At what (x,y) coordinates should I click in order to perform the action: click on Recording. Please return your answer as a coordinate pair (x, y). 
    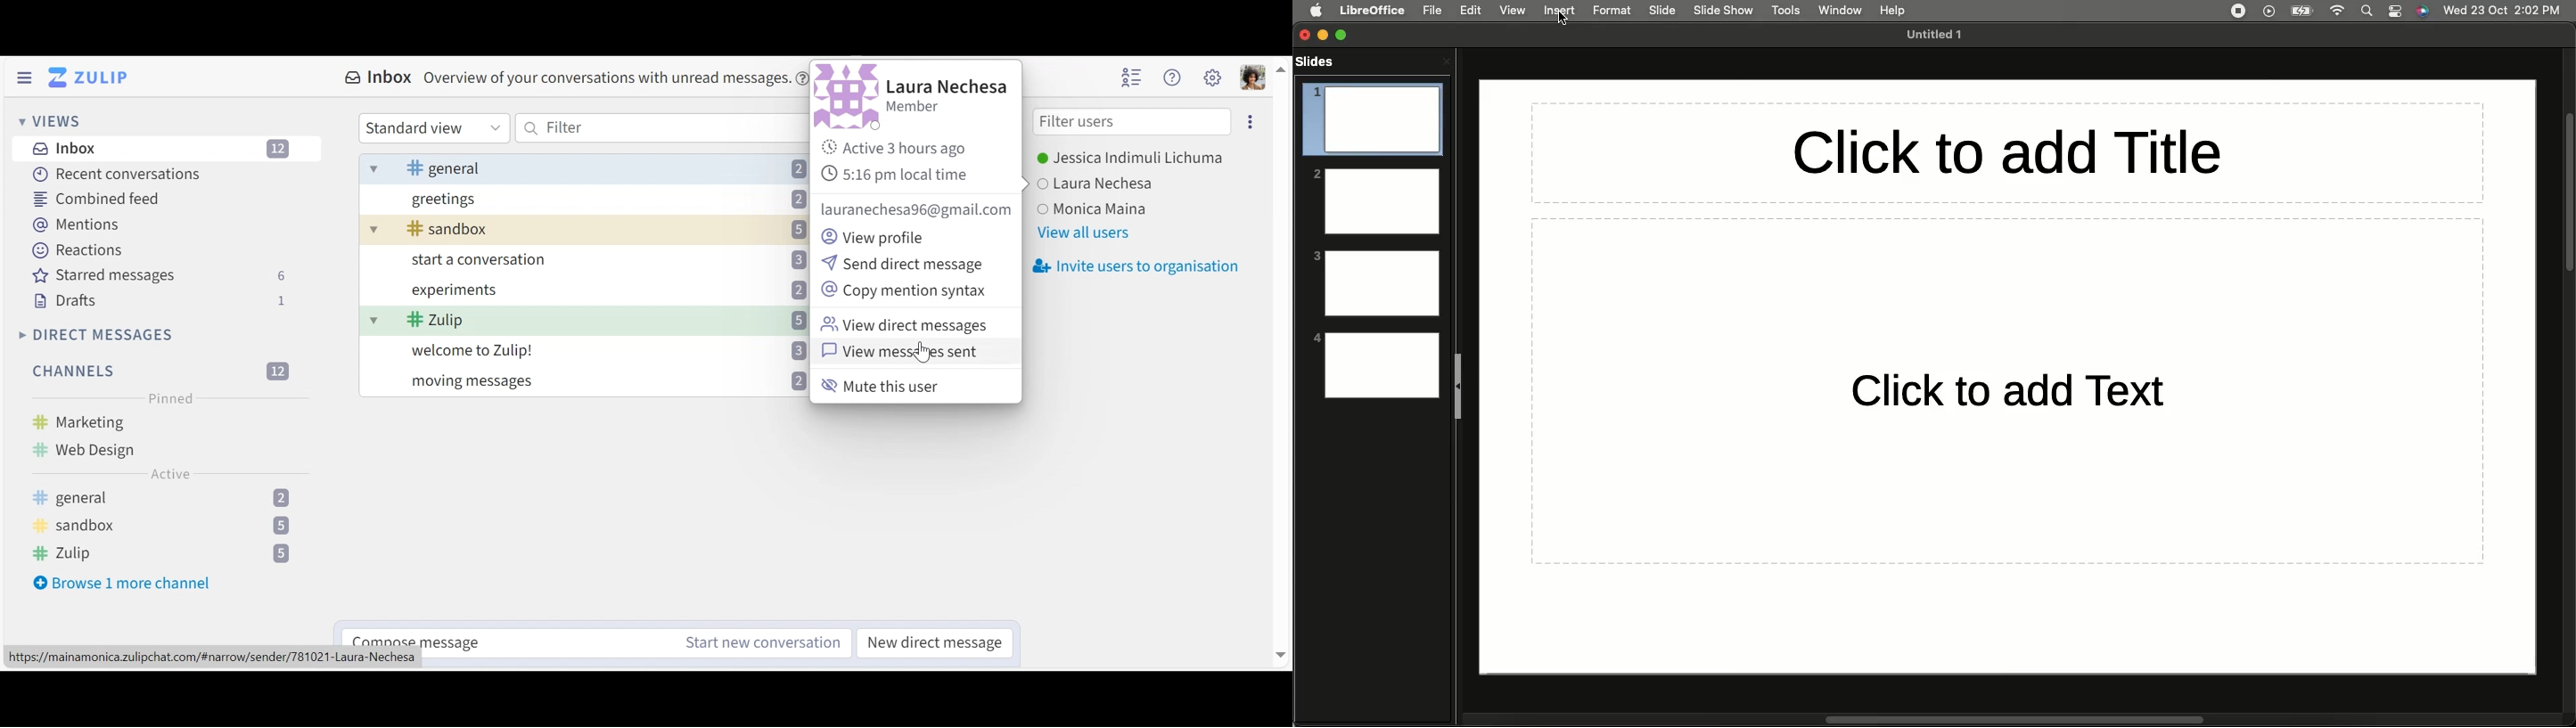
    Looking at the image, I should click on (2237, 10).